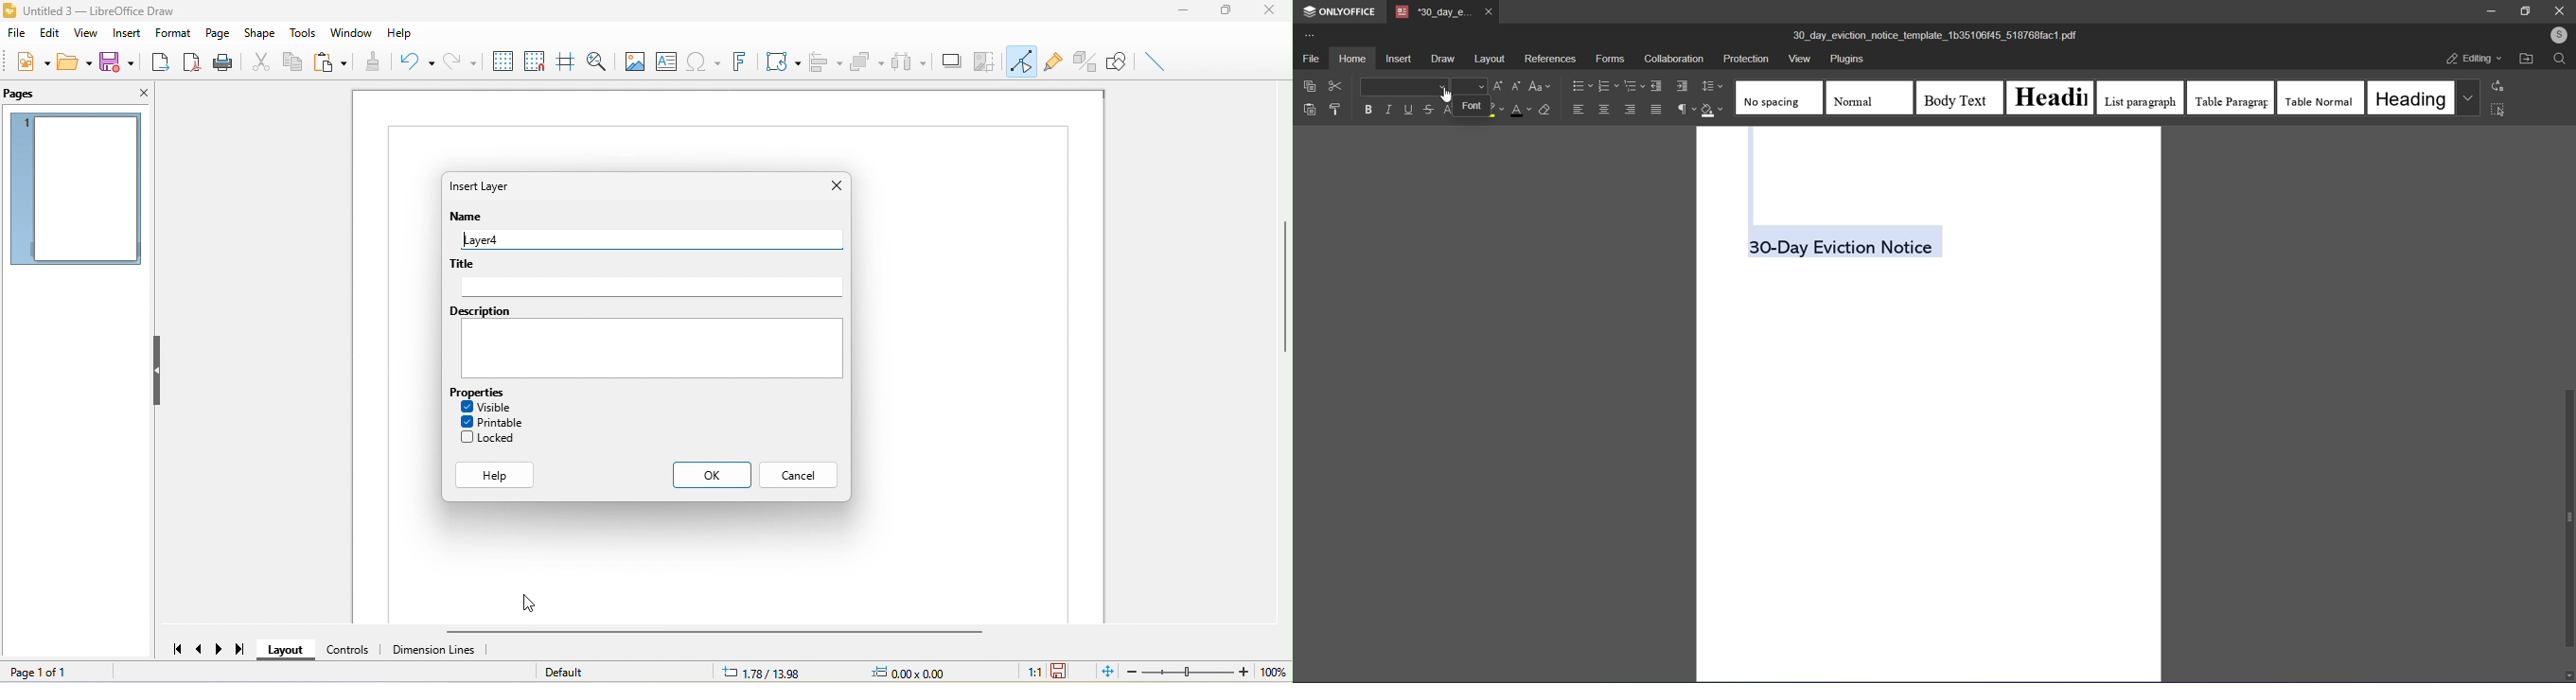 This screenshot has height=700, width=2576. Describe the element at coordinates (1228, 10) in the screenshot. I see `maximize` at that location.